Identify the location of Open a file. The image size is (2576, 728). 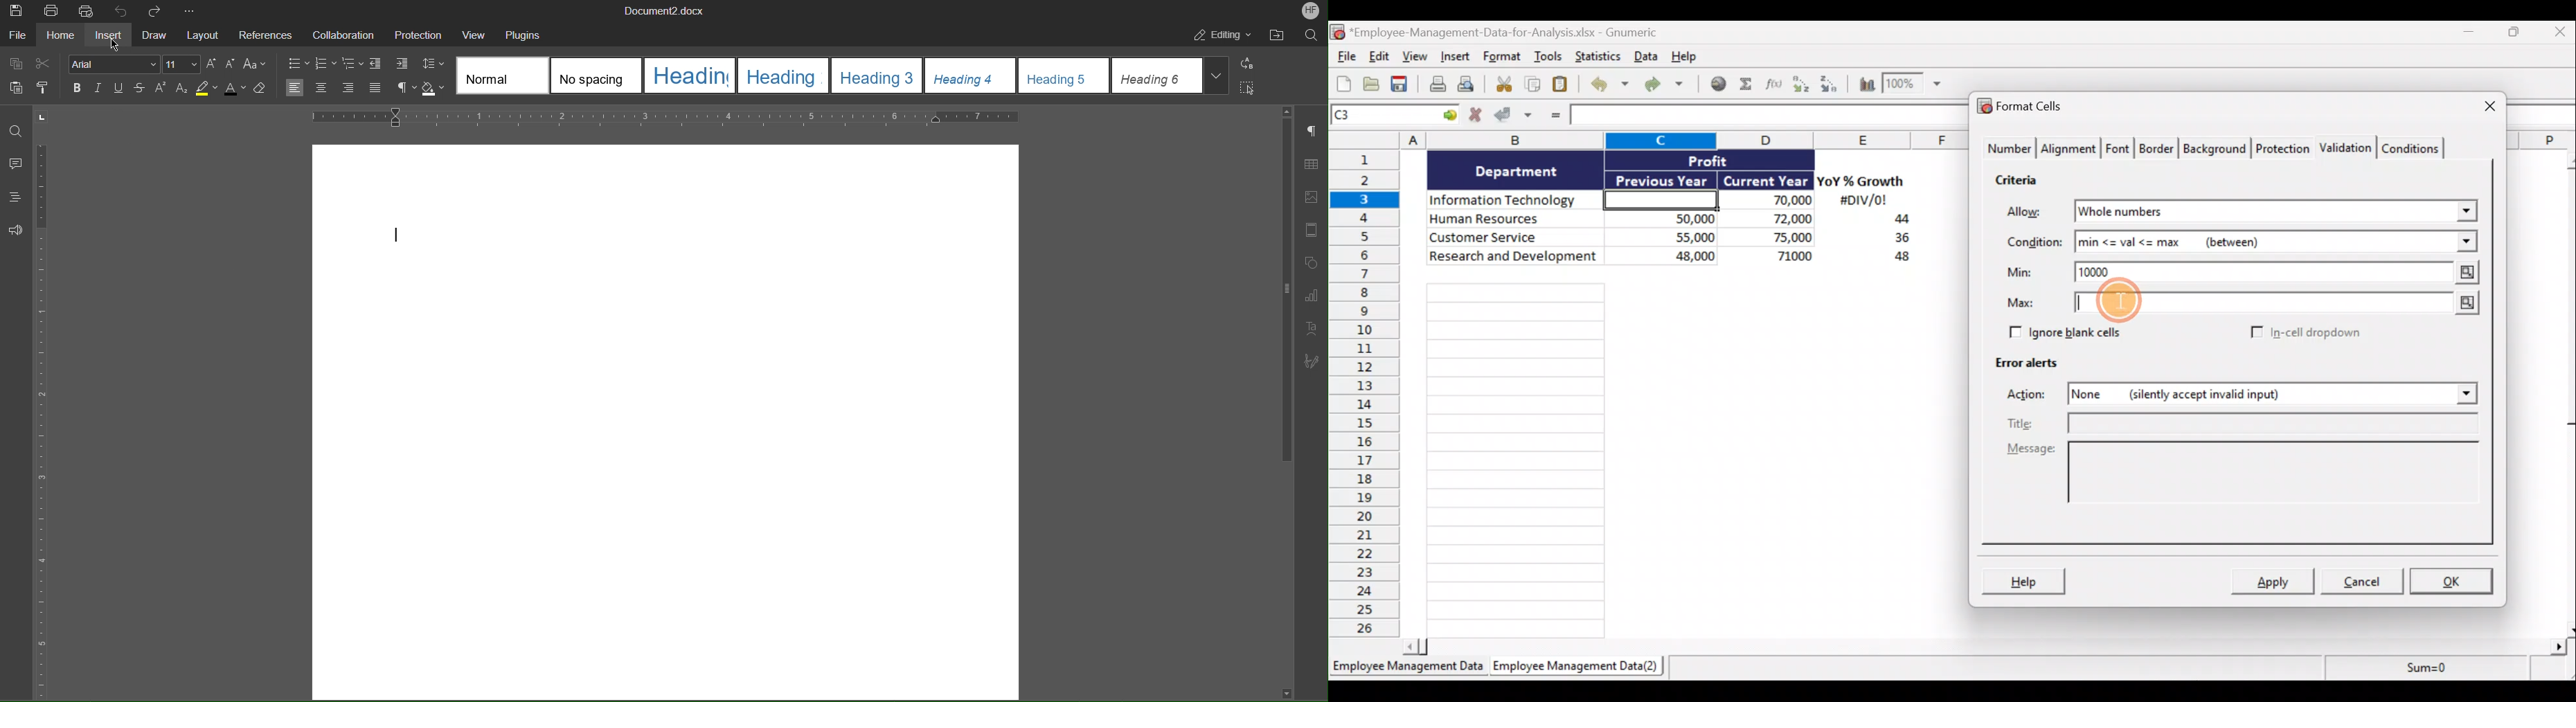
(1372, 84).